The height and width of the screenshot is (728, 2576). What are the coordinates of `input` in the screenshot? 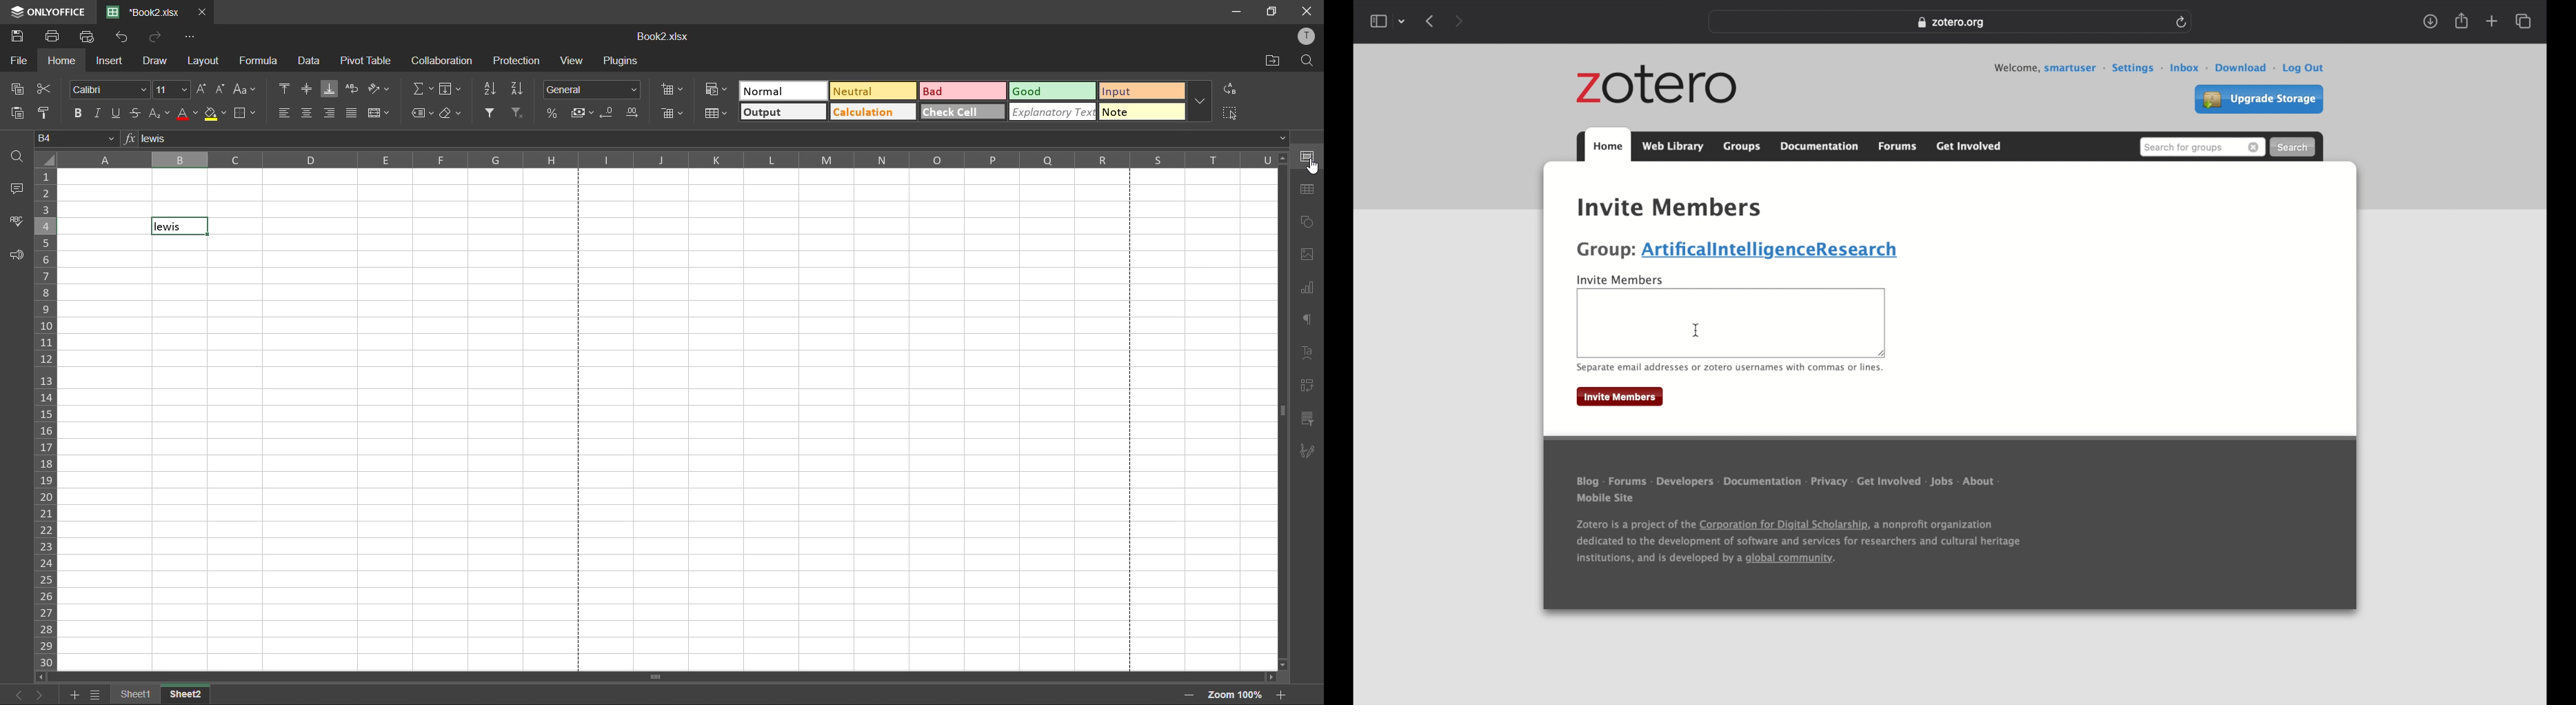 It's located at (1142, 92).